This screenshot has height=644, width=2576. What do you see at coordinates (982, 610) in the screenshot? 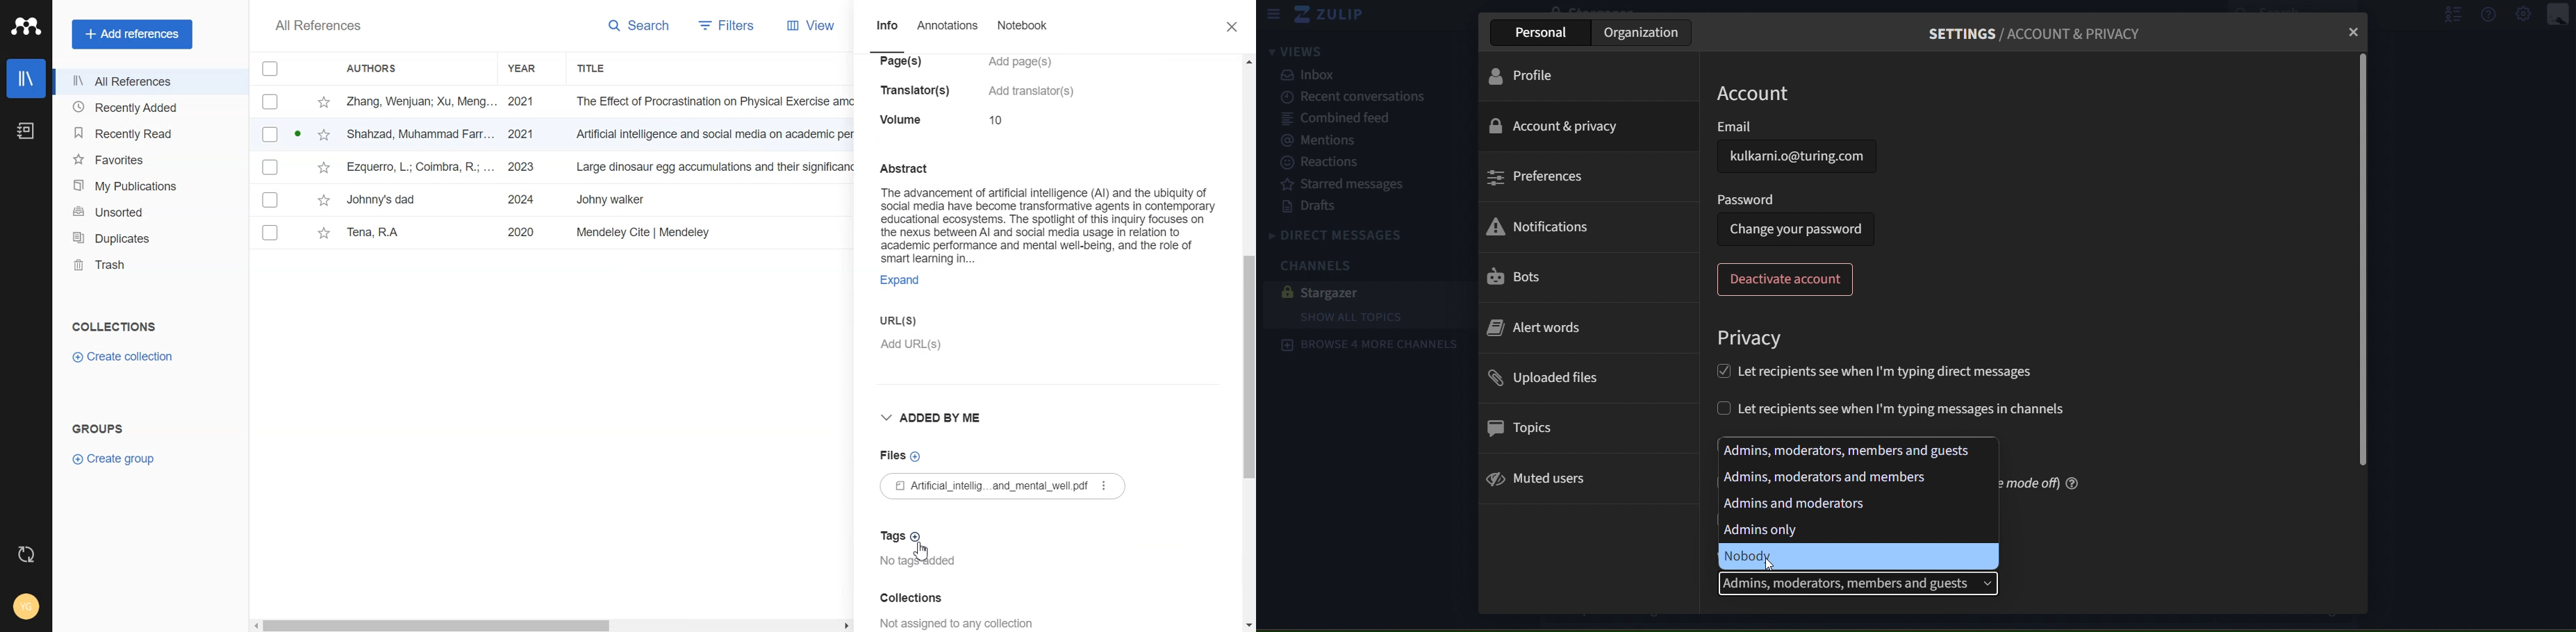
I see `Collection, Not assigned to any collection` at bounding box center [982, 610].